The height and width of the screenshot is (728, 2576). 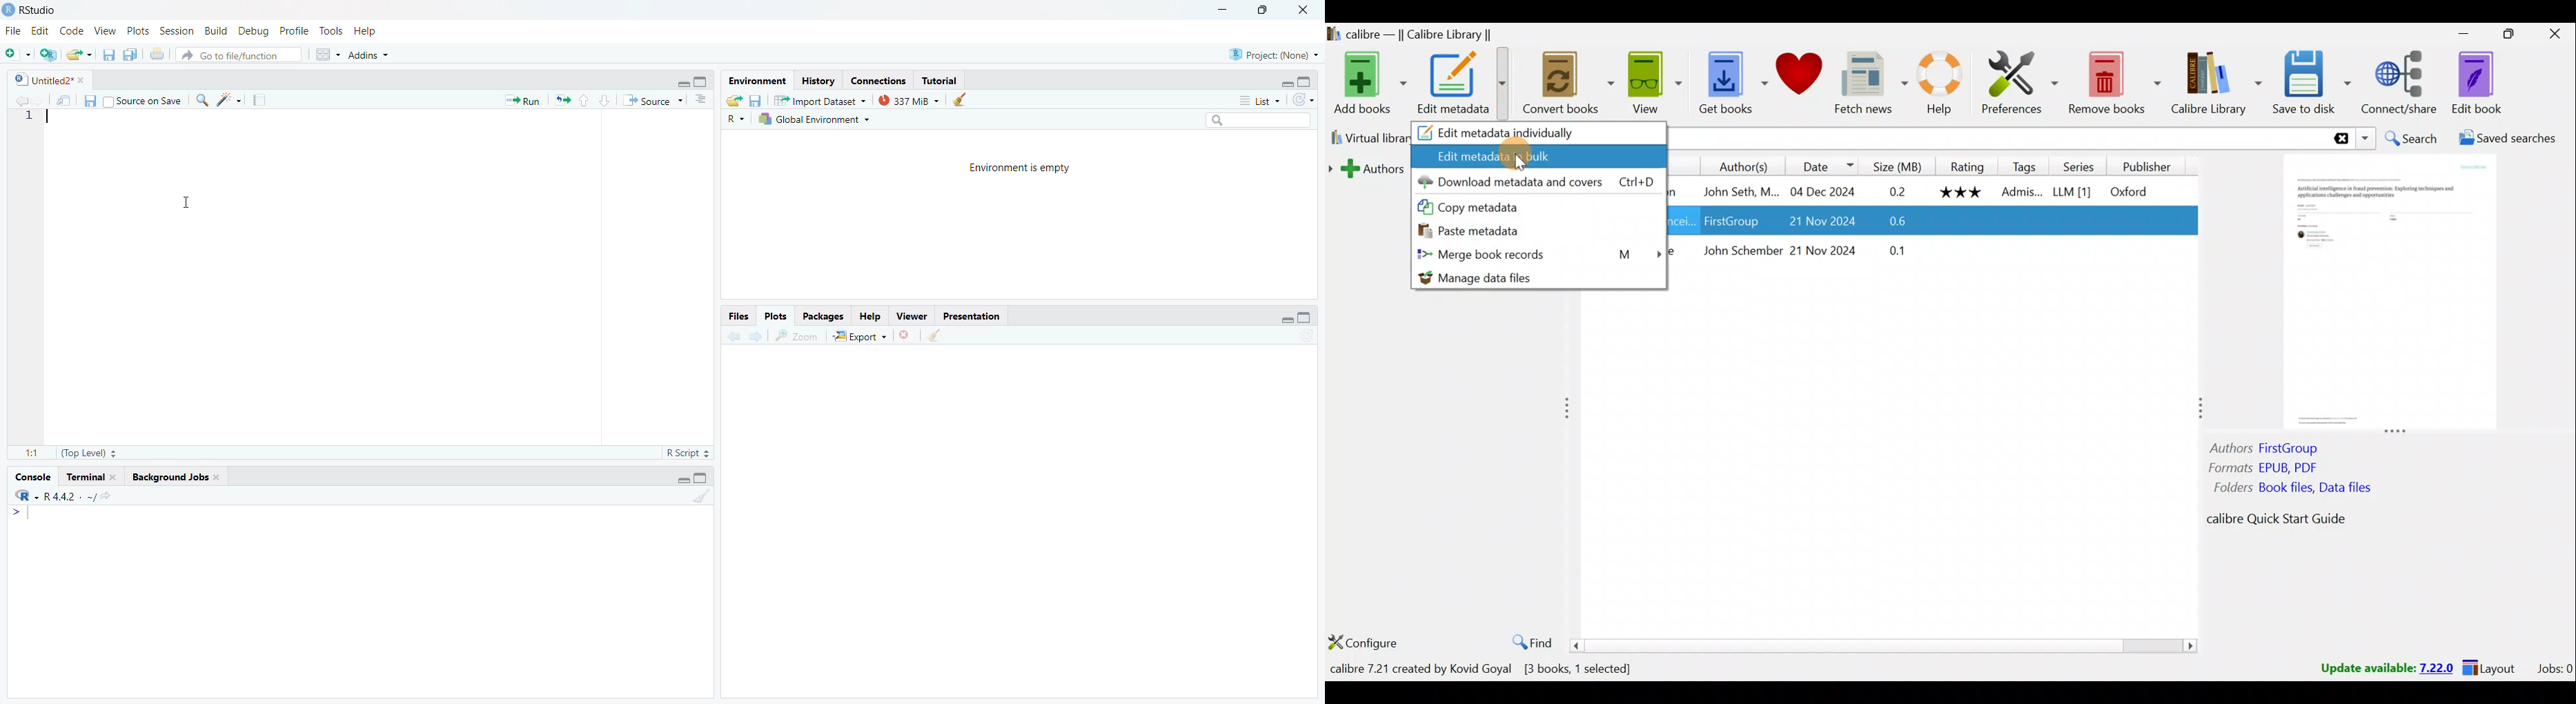 What do you see at coordinates (1932, 85) in the screenshot?
I see `Help` at bounding box center [1932, 85].